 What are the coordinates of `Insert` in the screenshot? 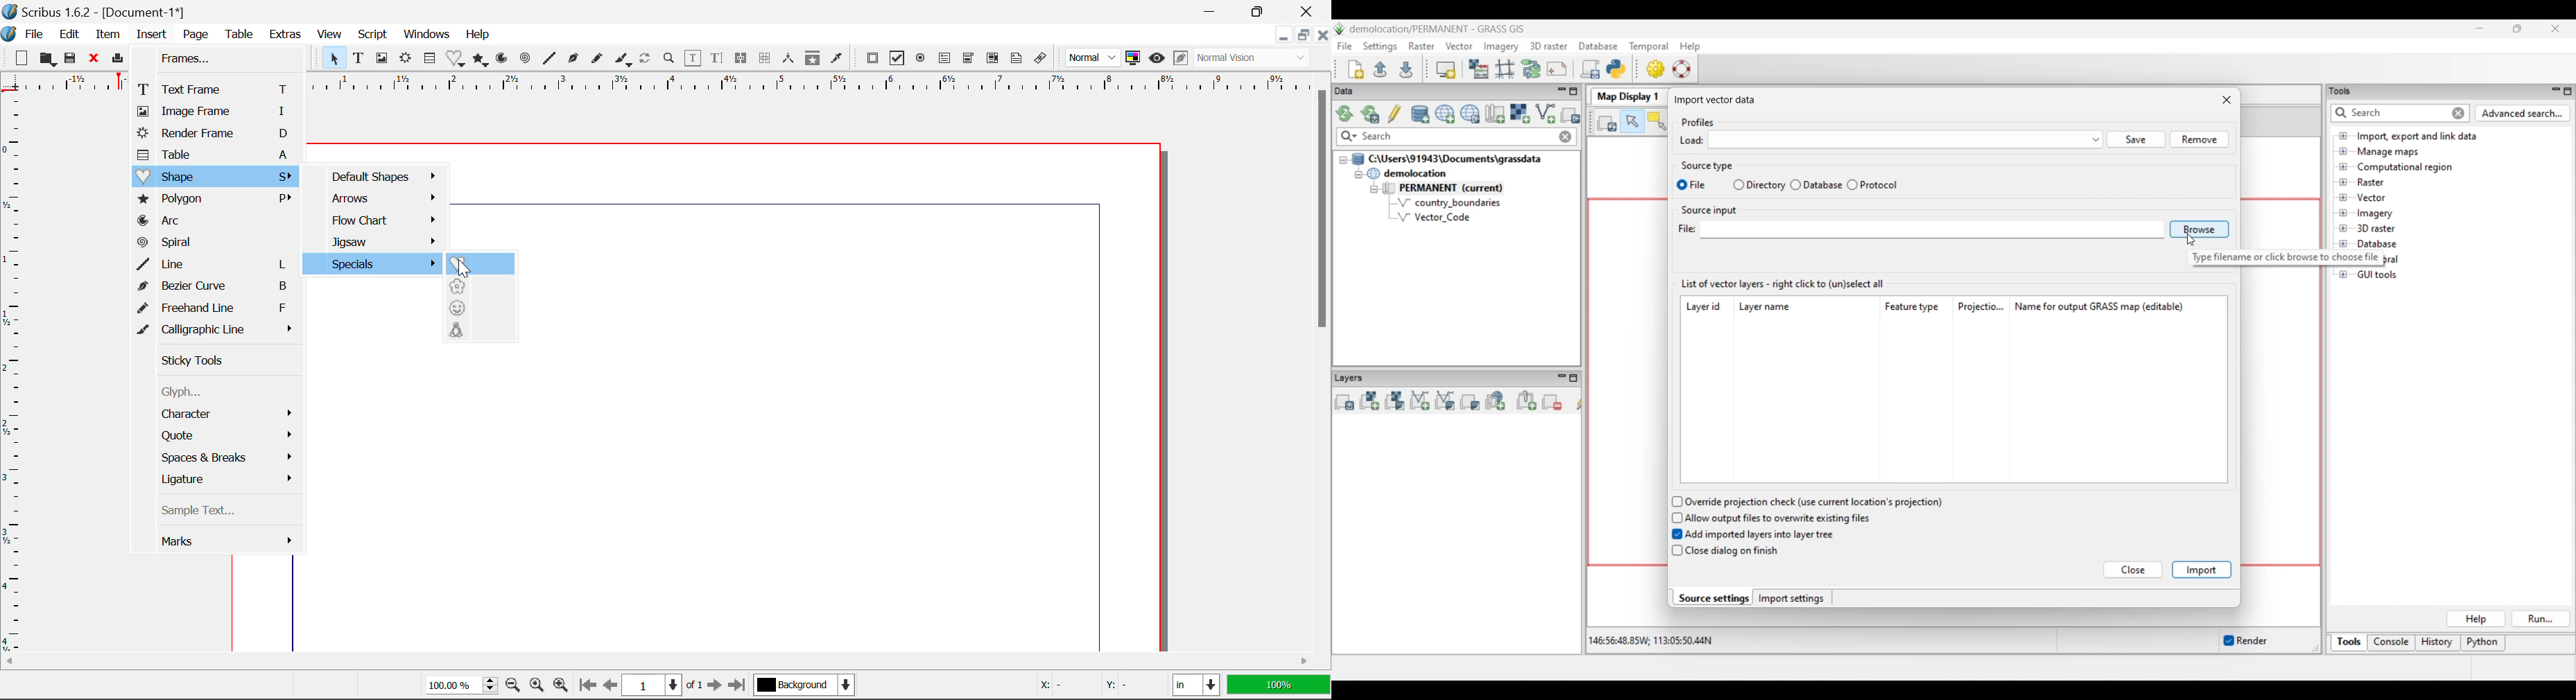 It's located at (150, 35).